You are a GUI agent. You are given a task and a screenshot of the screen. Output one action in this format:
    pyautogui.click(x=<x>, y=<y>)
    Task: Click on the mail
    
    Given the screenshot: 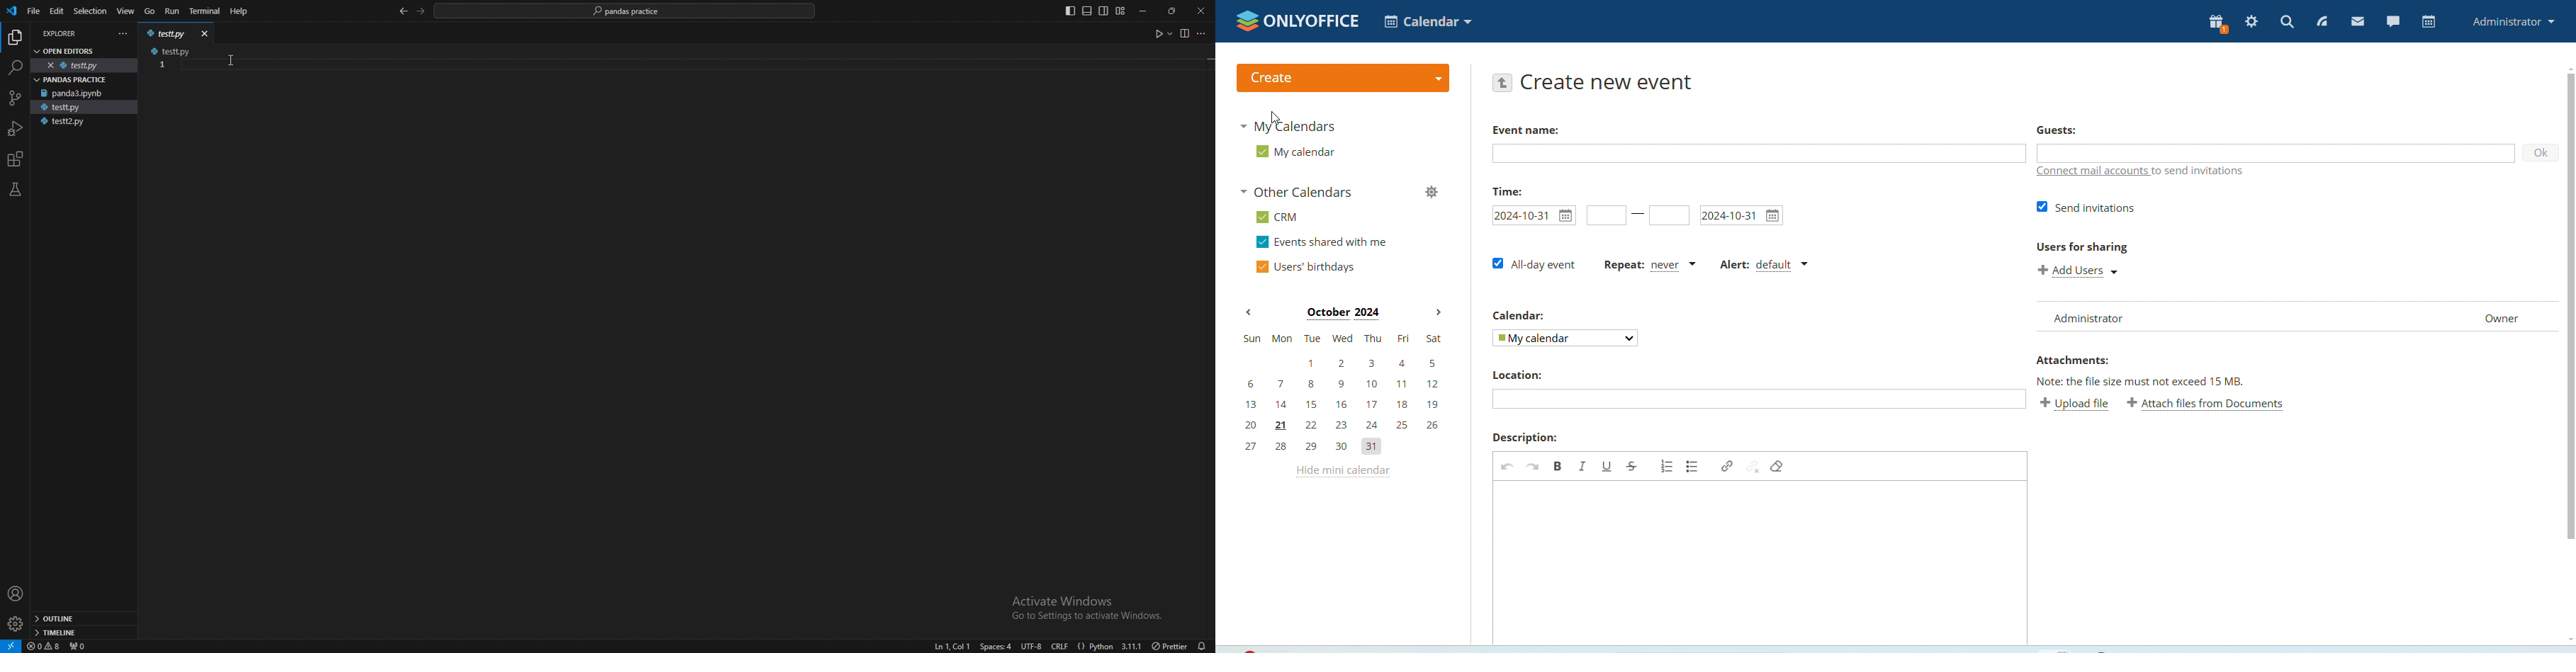 What is the action you would take?
    pyautogui.click(x=2358, y=21)
    